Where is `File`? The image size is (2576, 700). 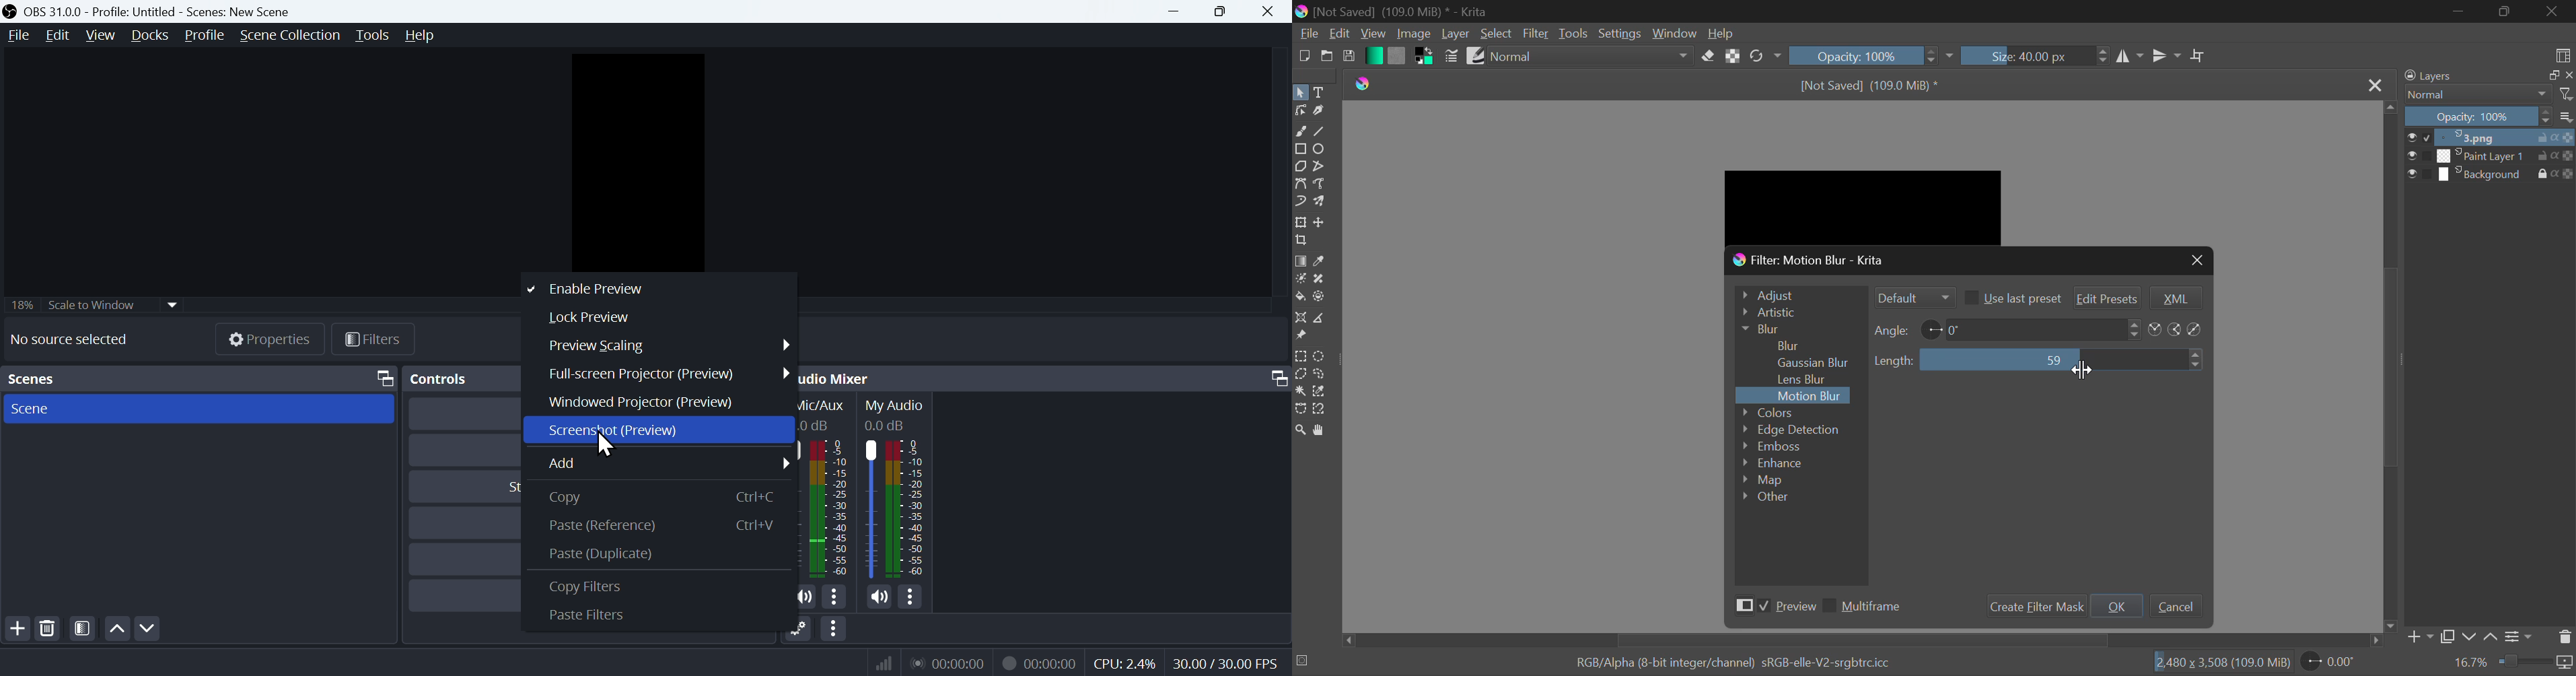
File is located at coordinates (1307, 35).